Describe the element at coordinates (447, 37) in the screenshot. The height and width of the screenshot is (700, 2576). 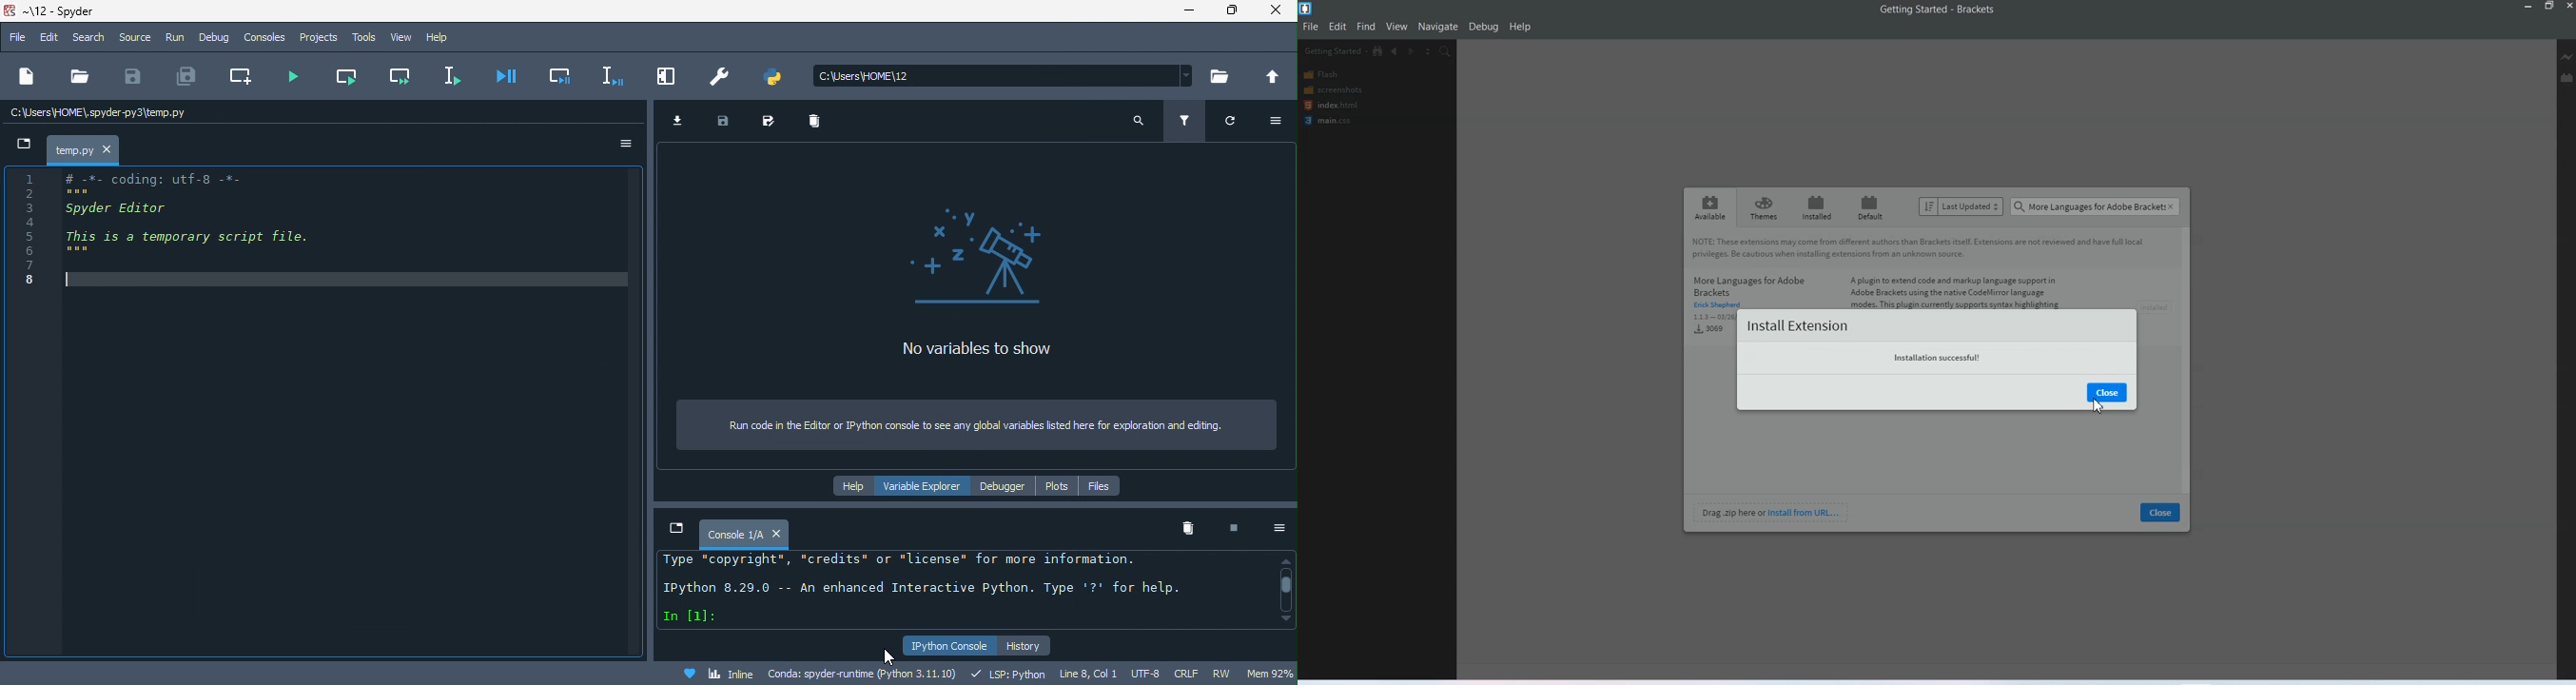
I see `help` at that location.